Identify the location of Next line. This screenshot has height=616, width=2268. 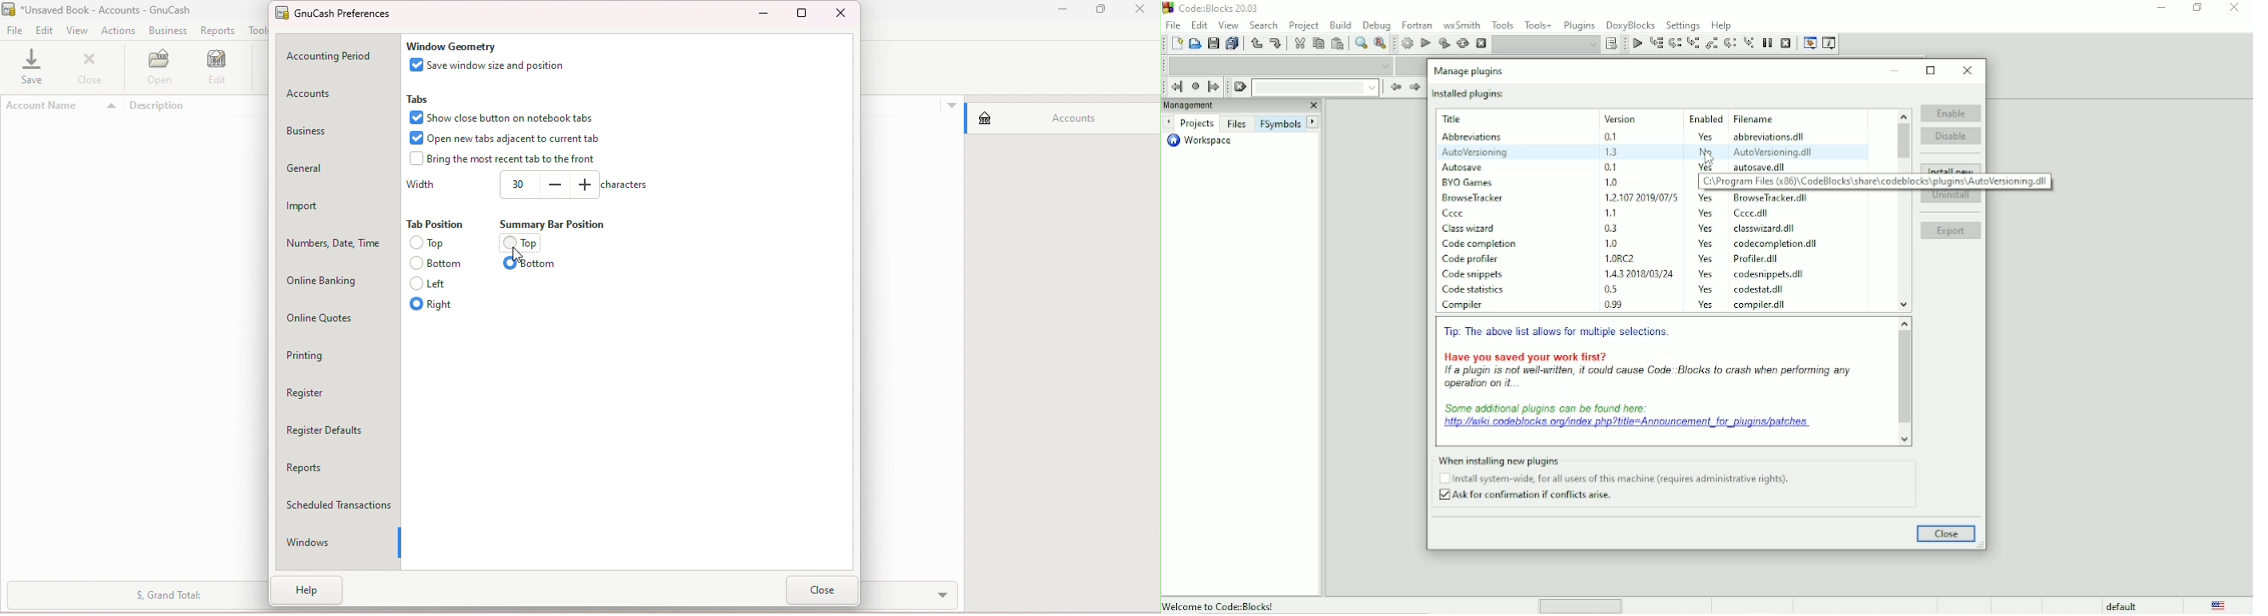
(1675, 43).